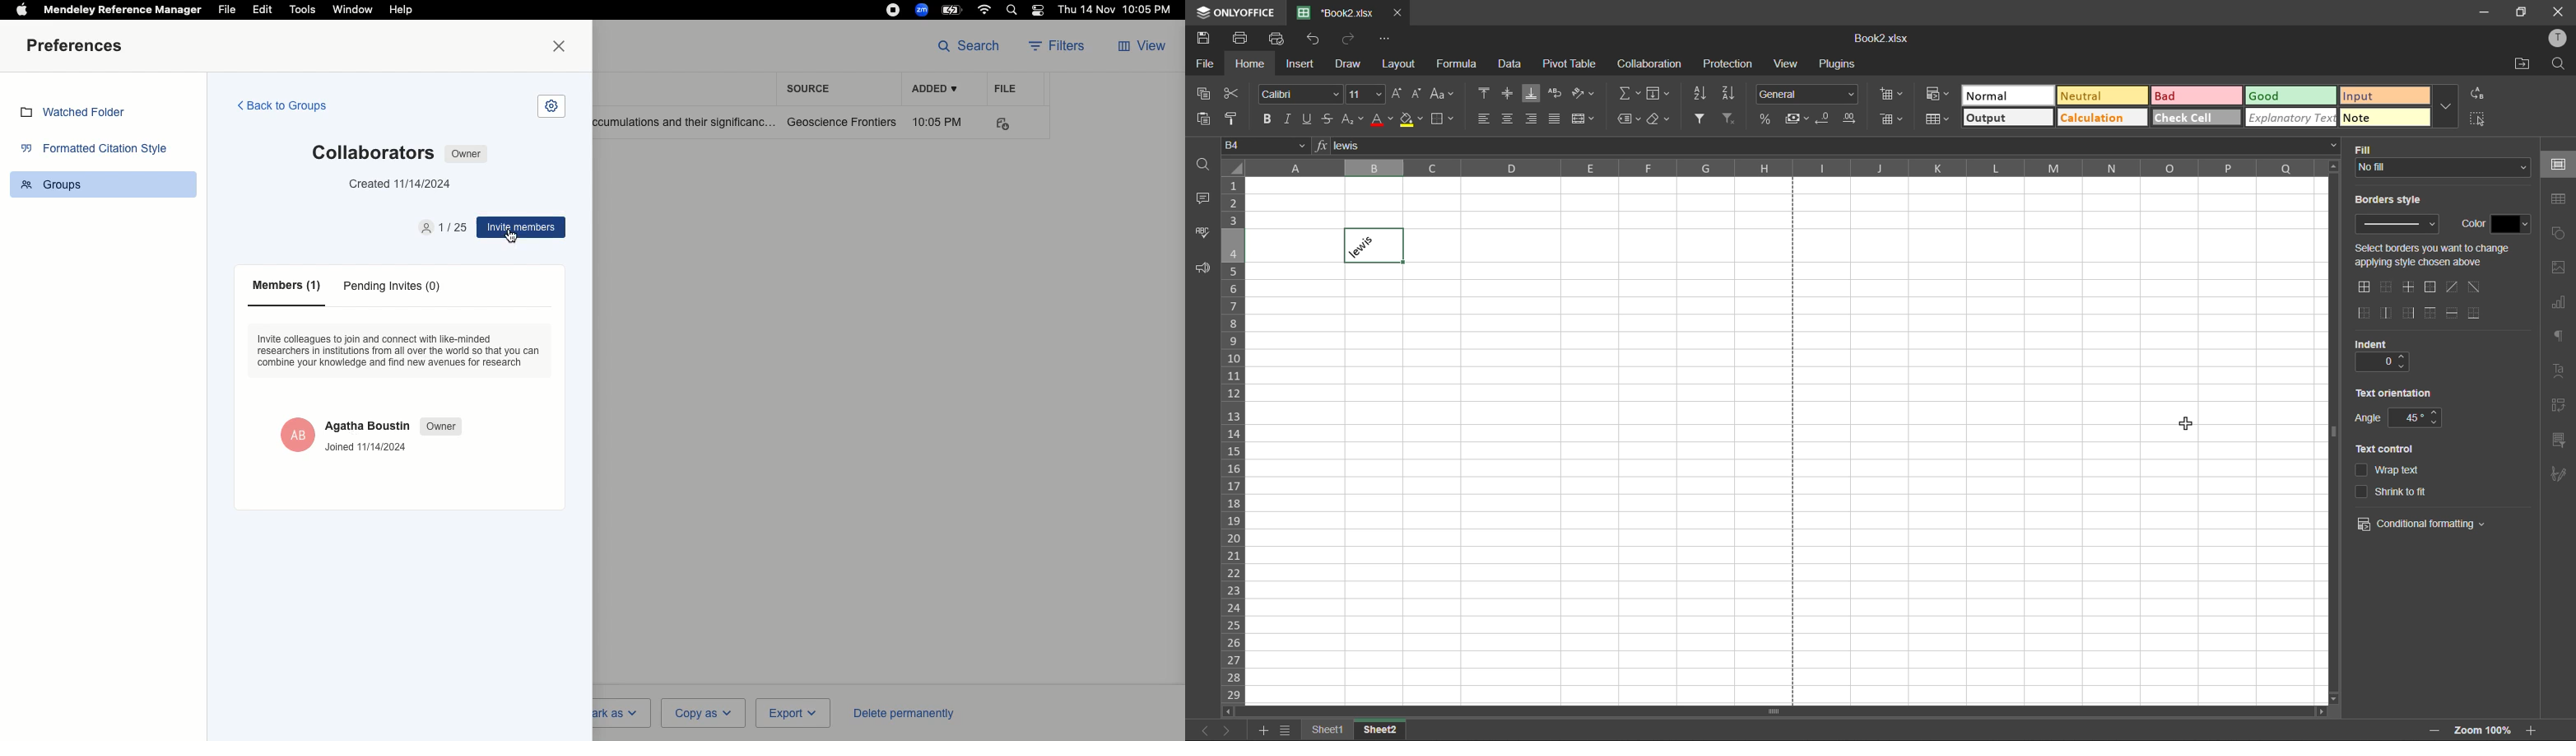  What do you see at coordinates (1487, 117) in the screenshot?
I see `align left` at bounding box center [1487, 117].